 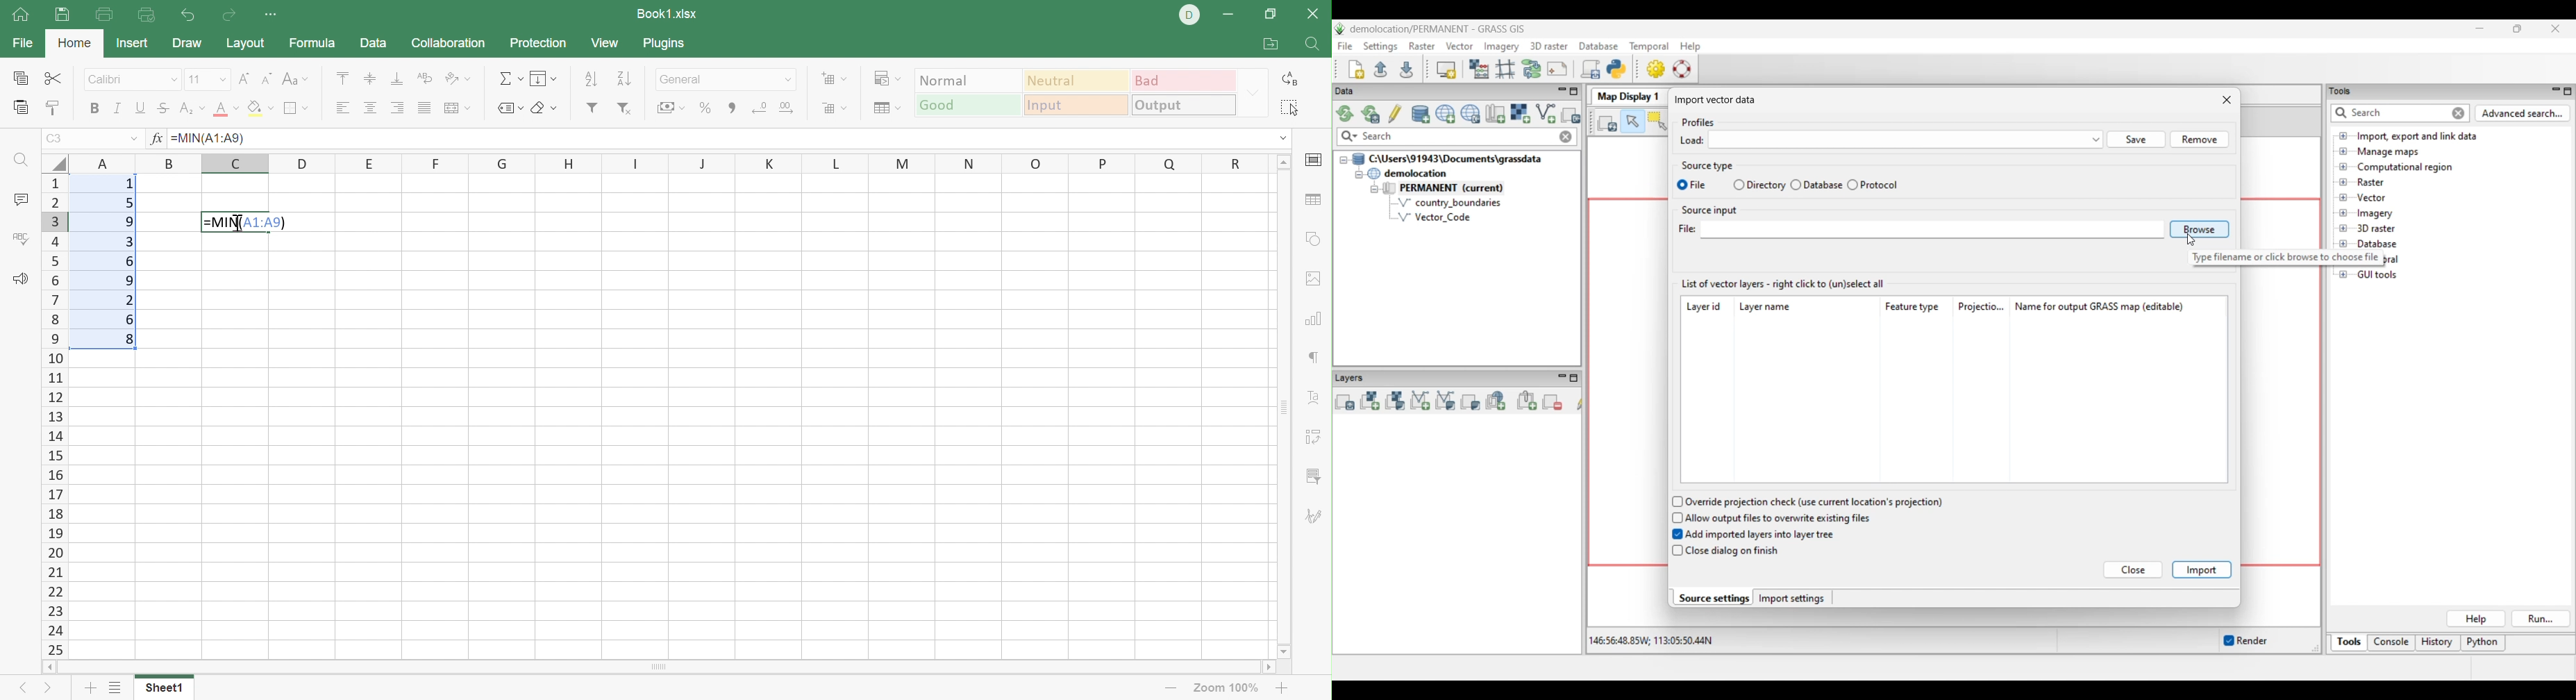 I want to click on File, so click(x=23, y=42).